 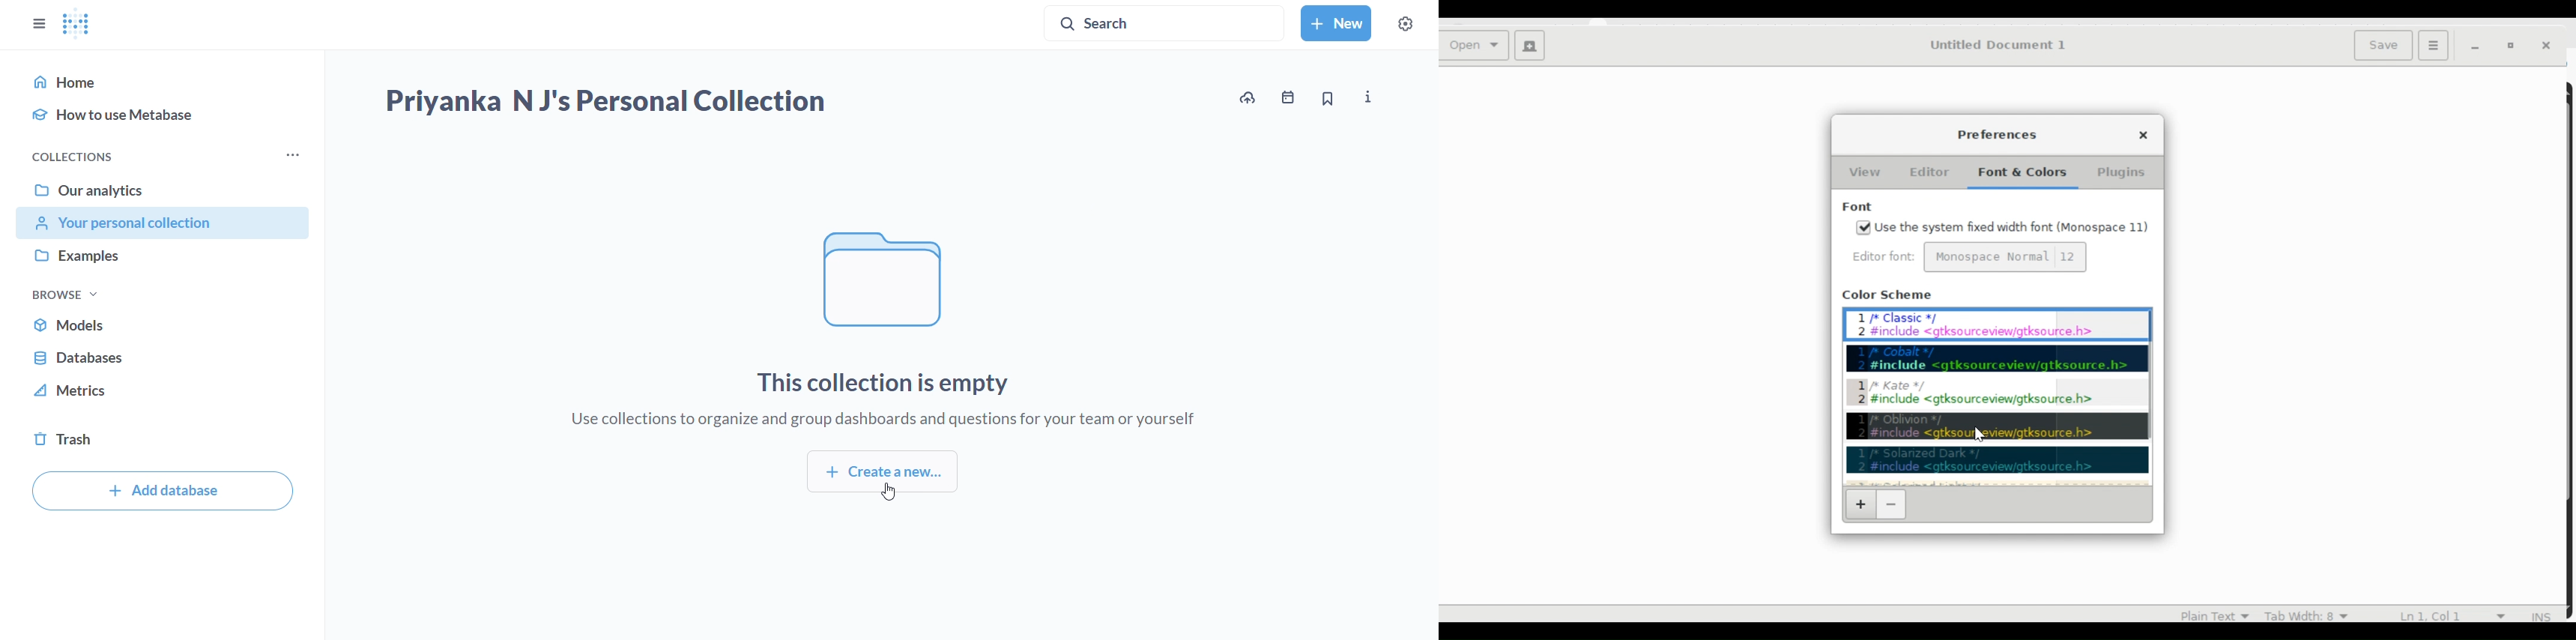 I want to click on upload data to new collecting, so click(x=1245, y=99).